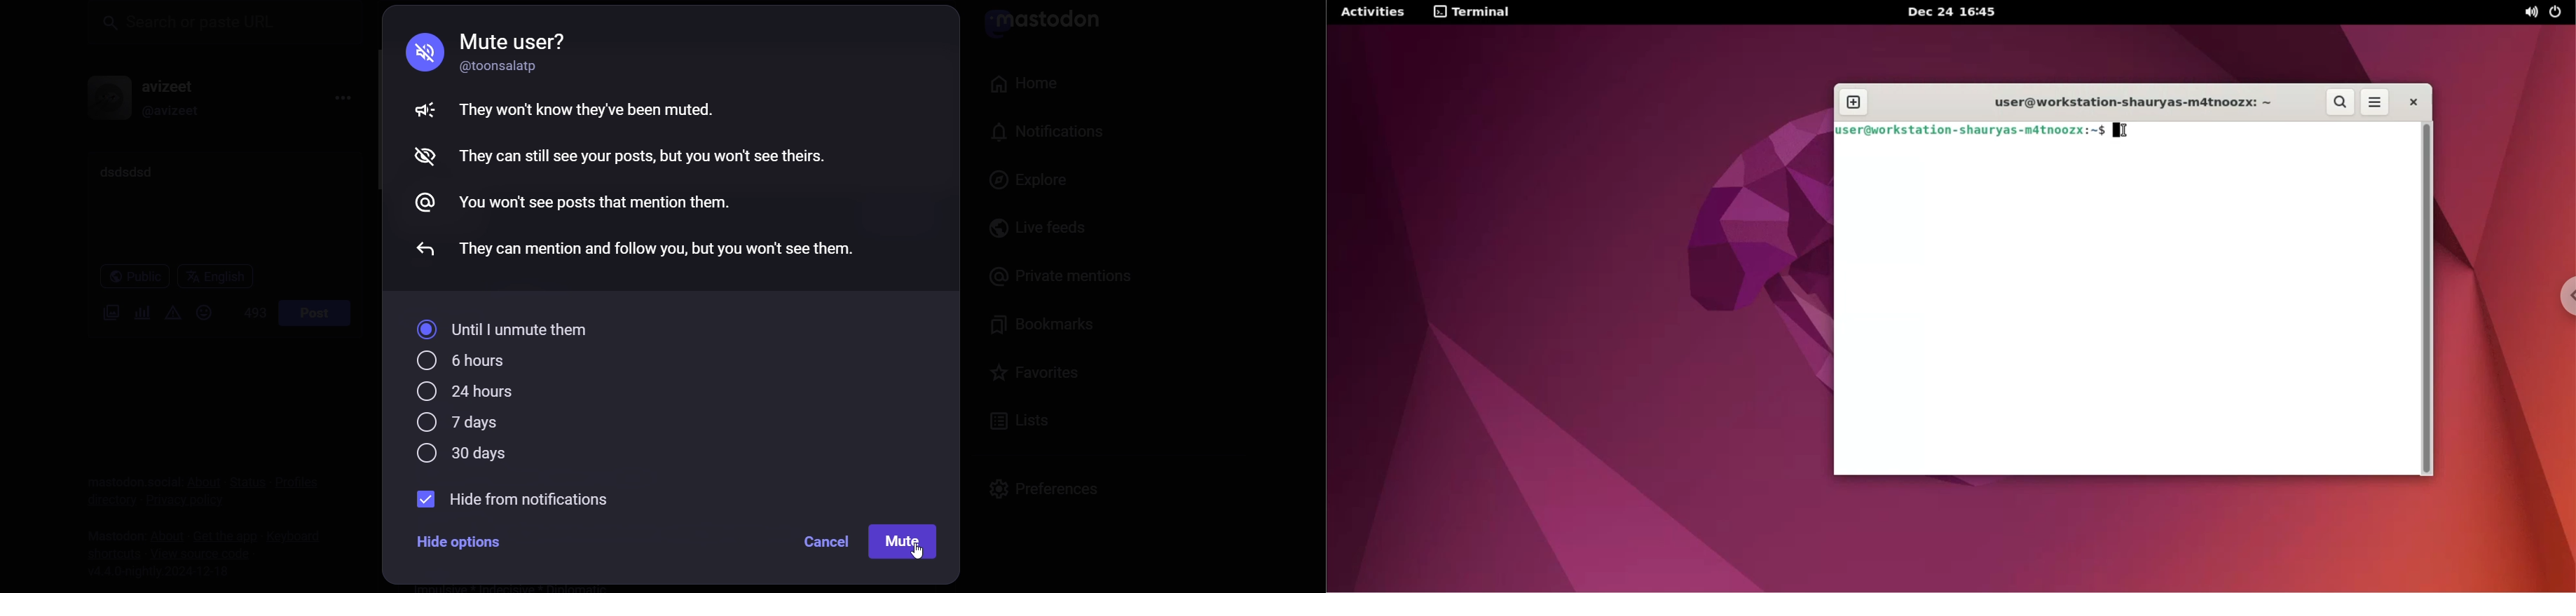 The image size is (2576, 616). What do you see at coordinates (244, 475) in the screenshot?
I see `status` at bounding box center [244, 475].